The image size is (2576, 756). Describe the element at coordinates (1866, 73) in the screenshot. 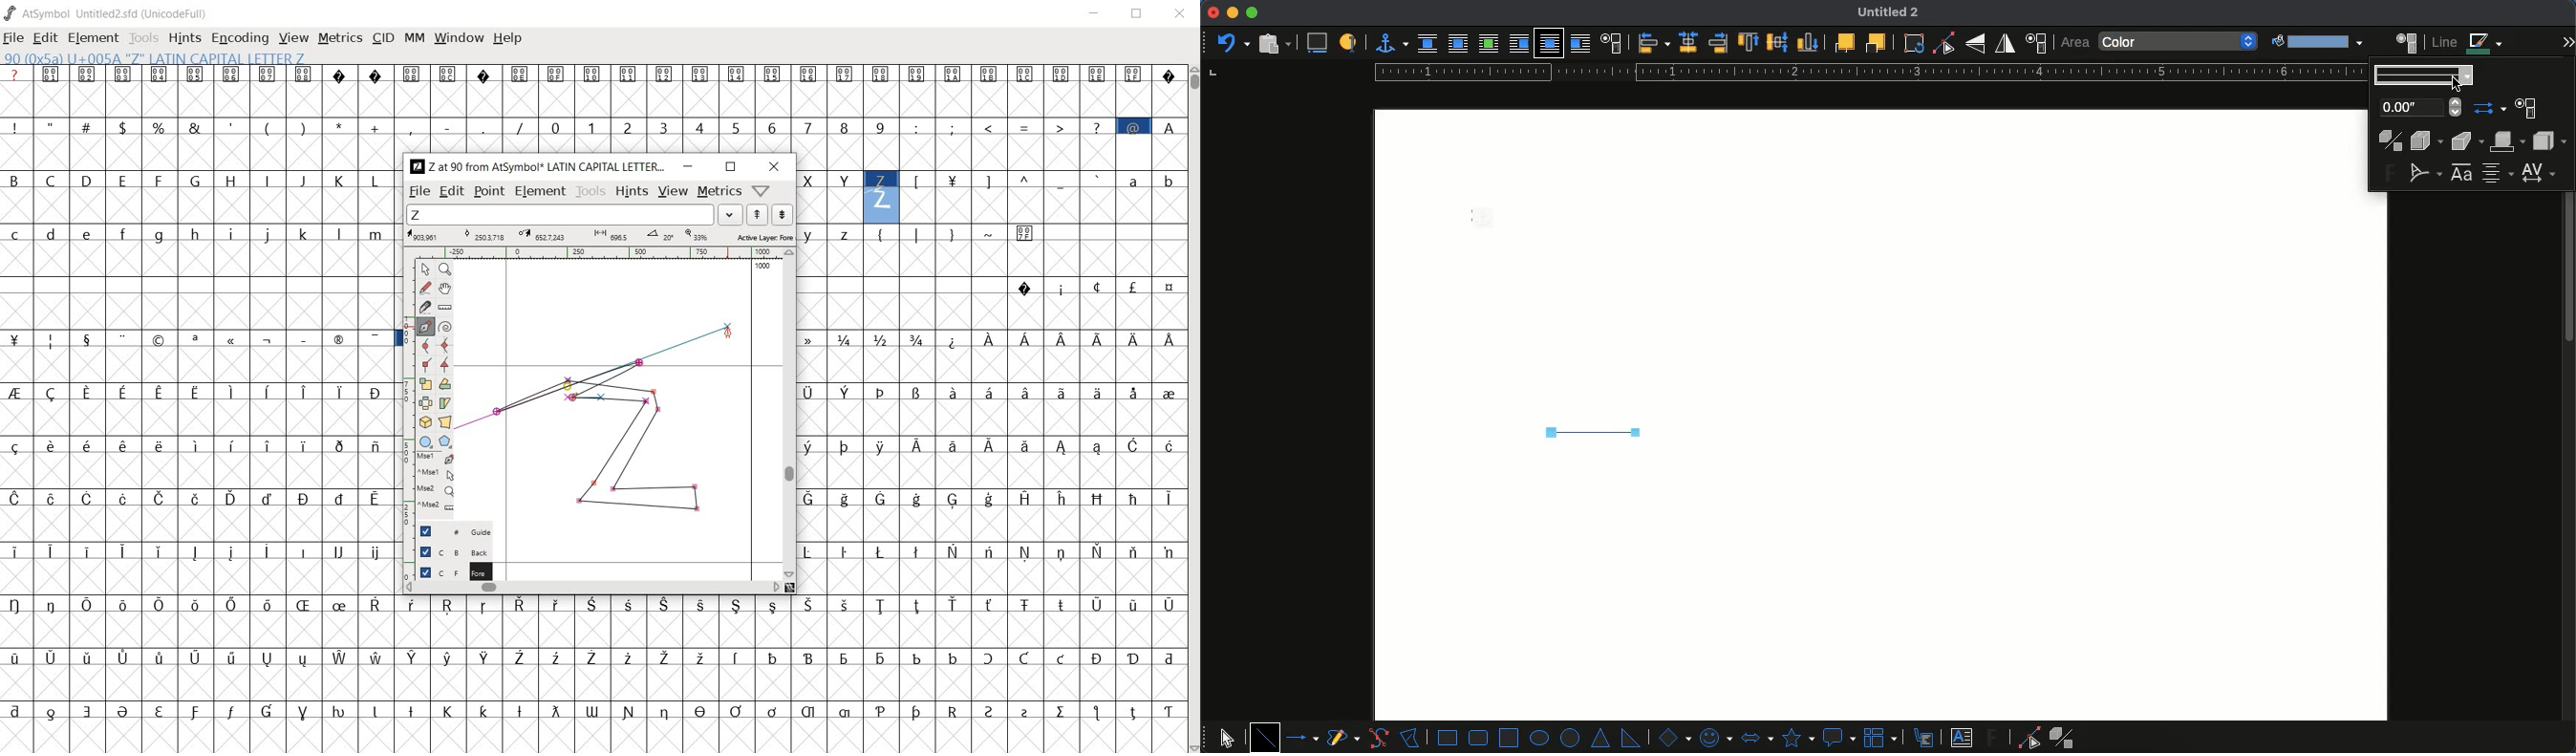

I see `ruler` at that location.